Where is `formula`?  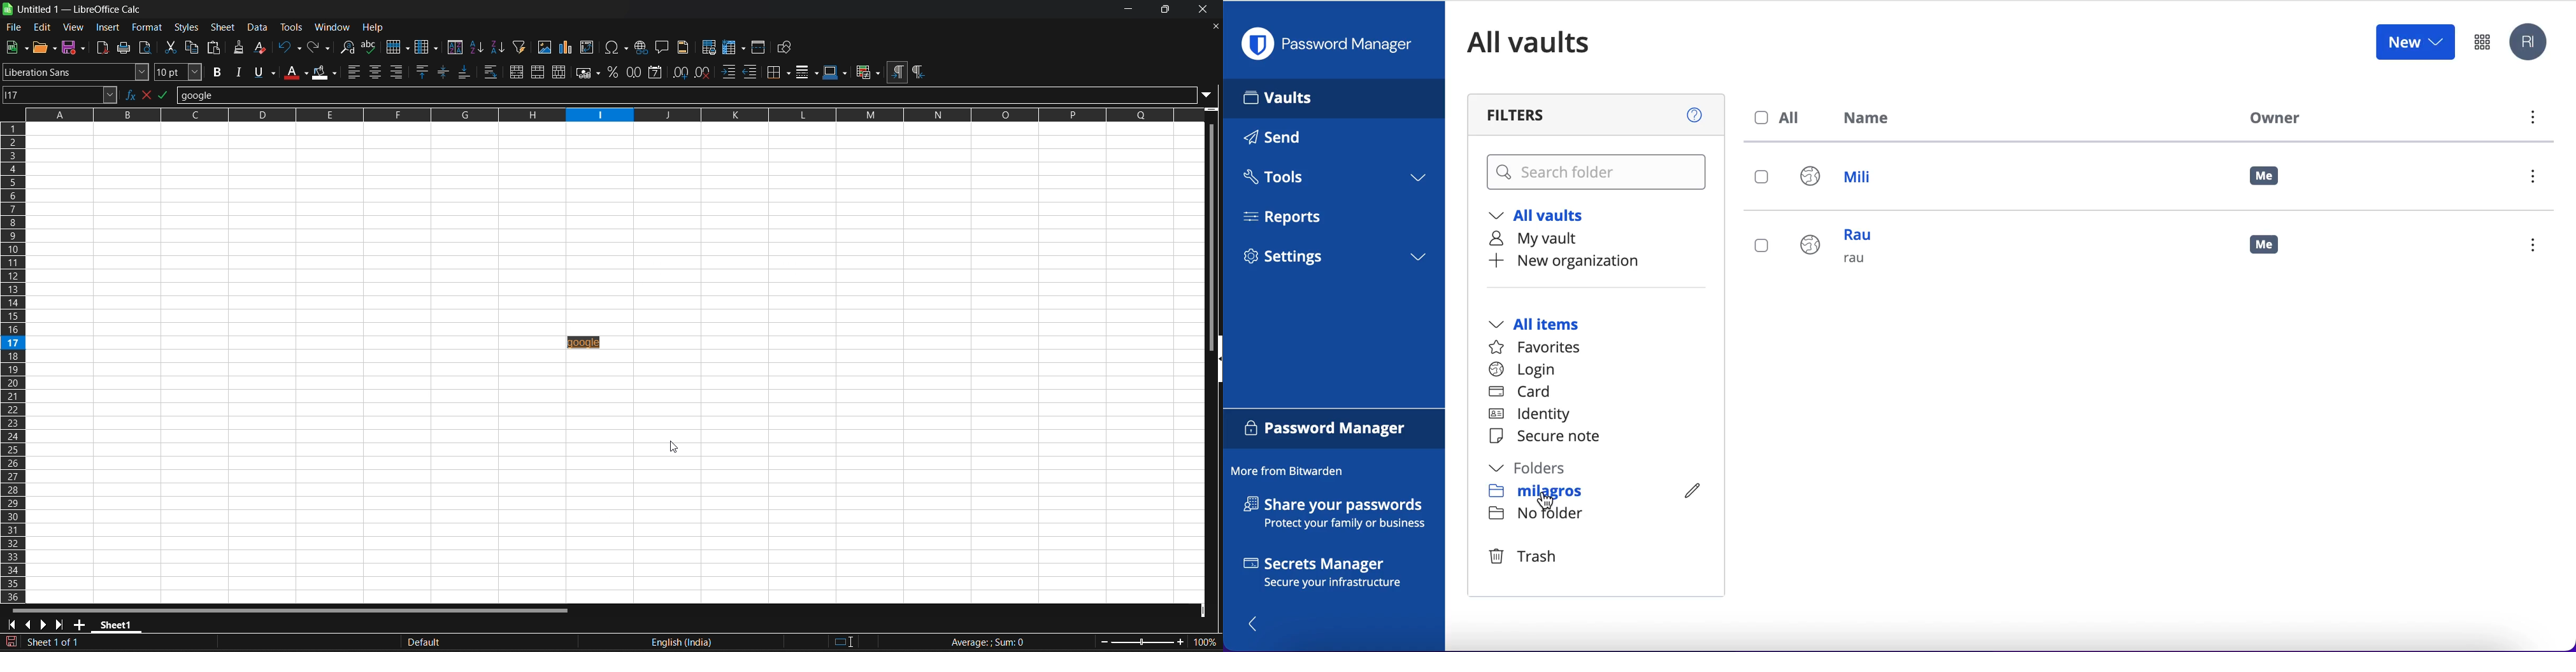 formula is located at coordinates (987, 642).